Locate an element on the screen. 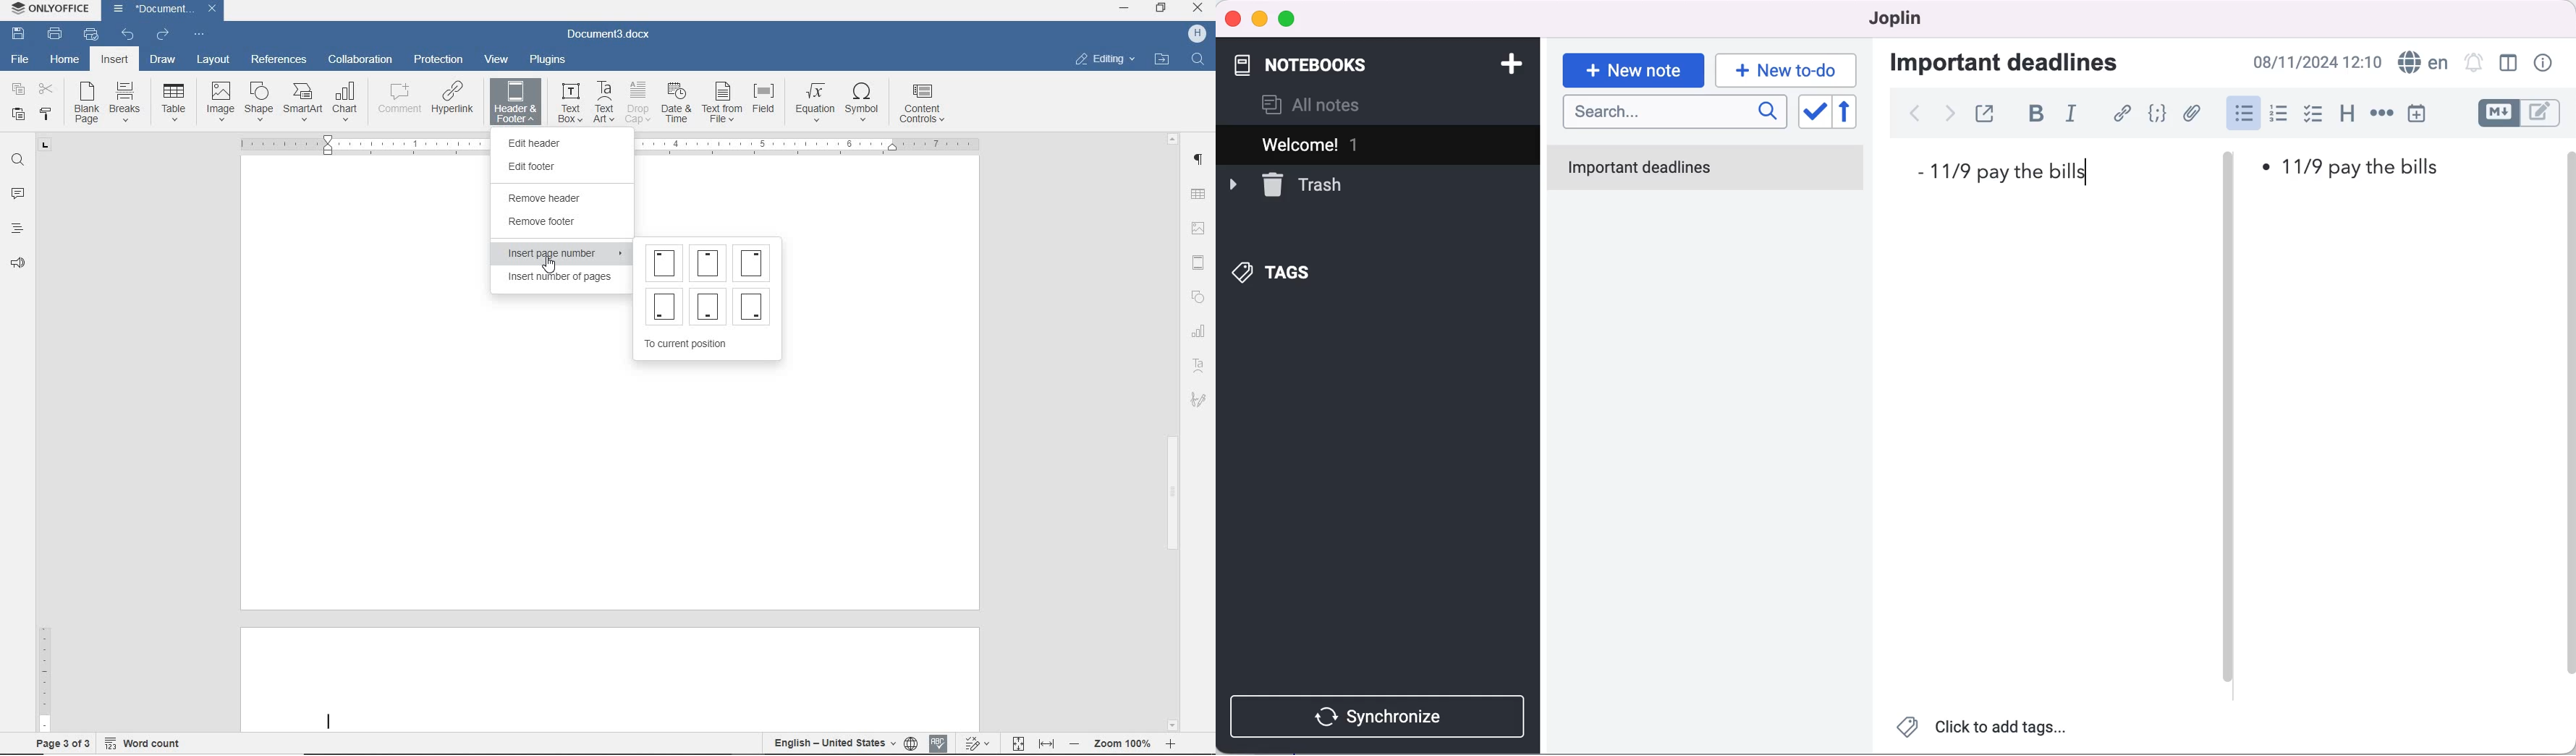 The width and height of the screenshot is (2576, 756). toggle editor layout is located at coordinates (2506, 64).